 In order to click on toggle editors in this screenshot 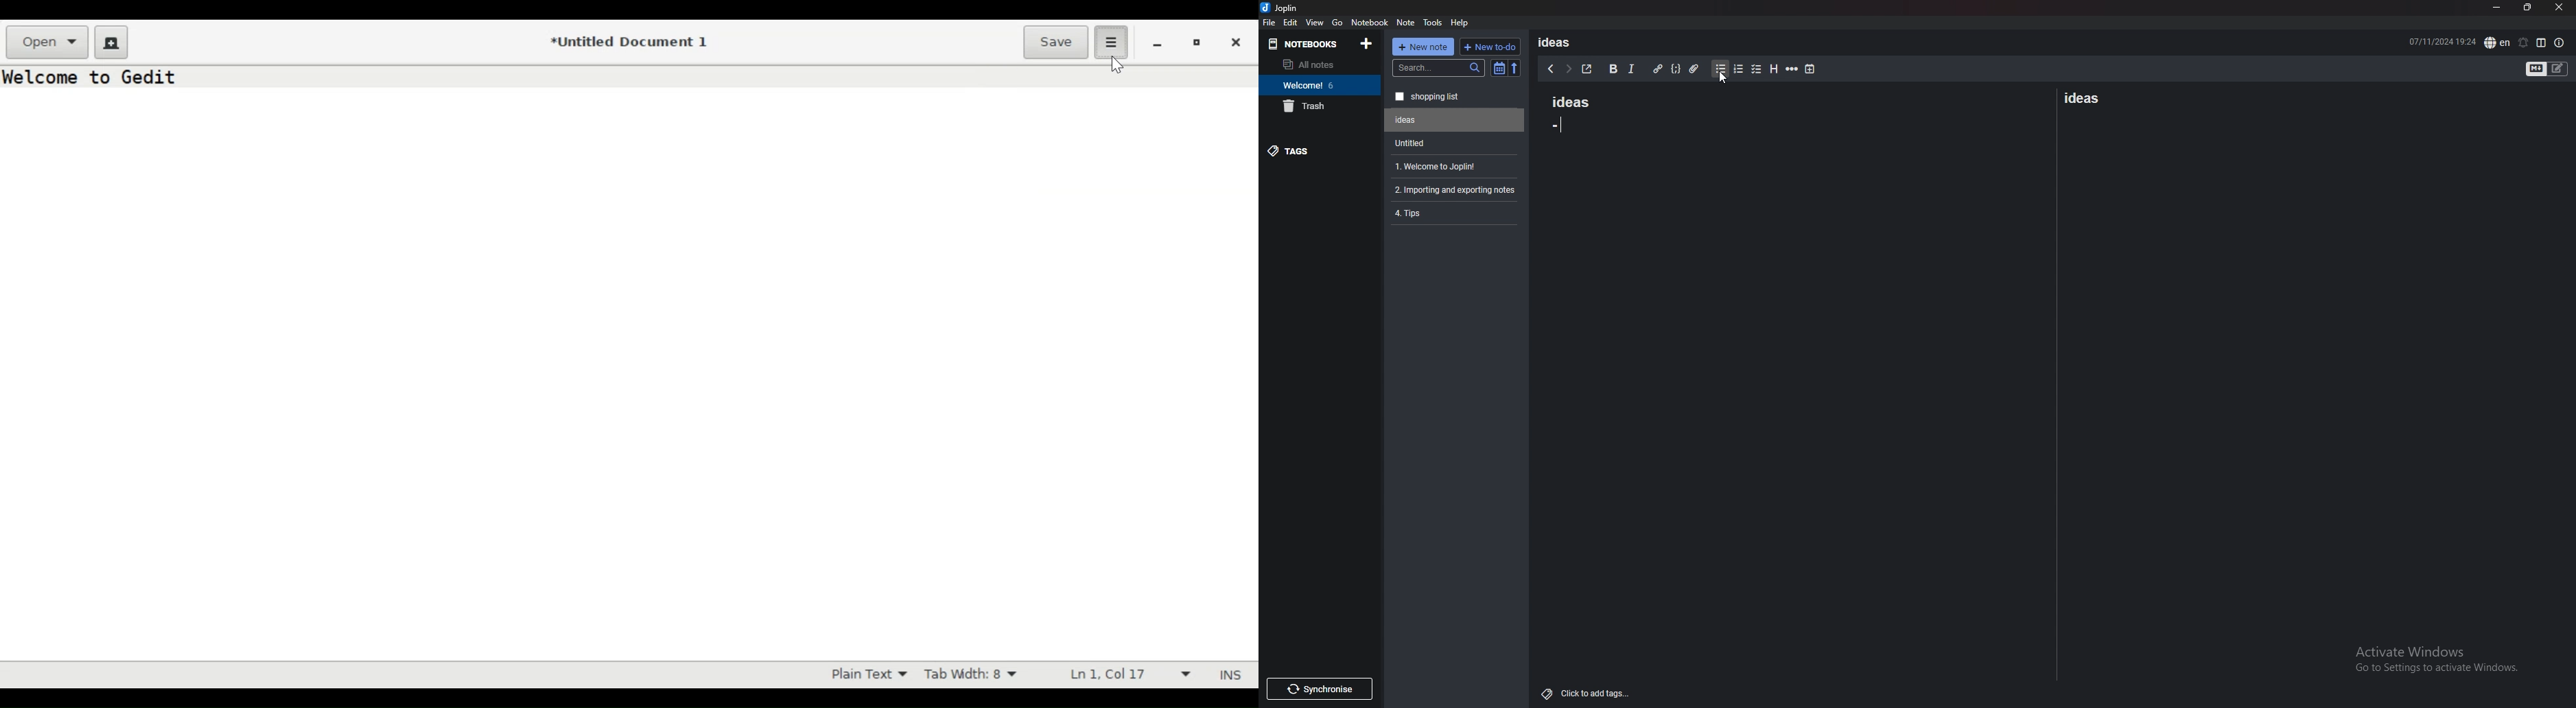, I will do `click(2547, 70)`.